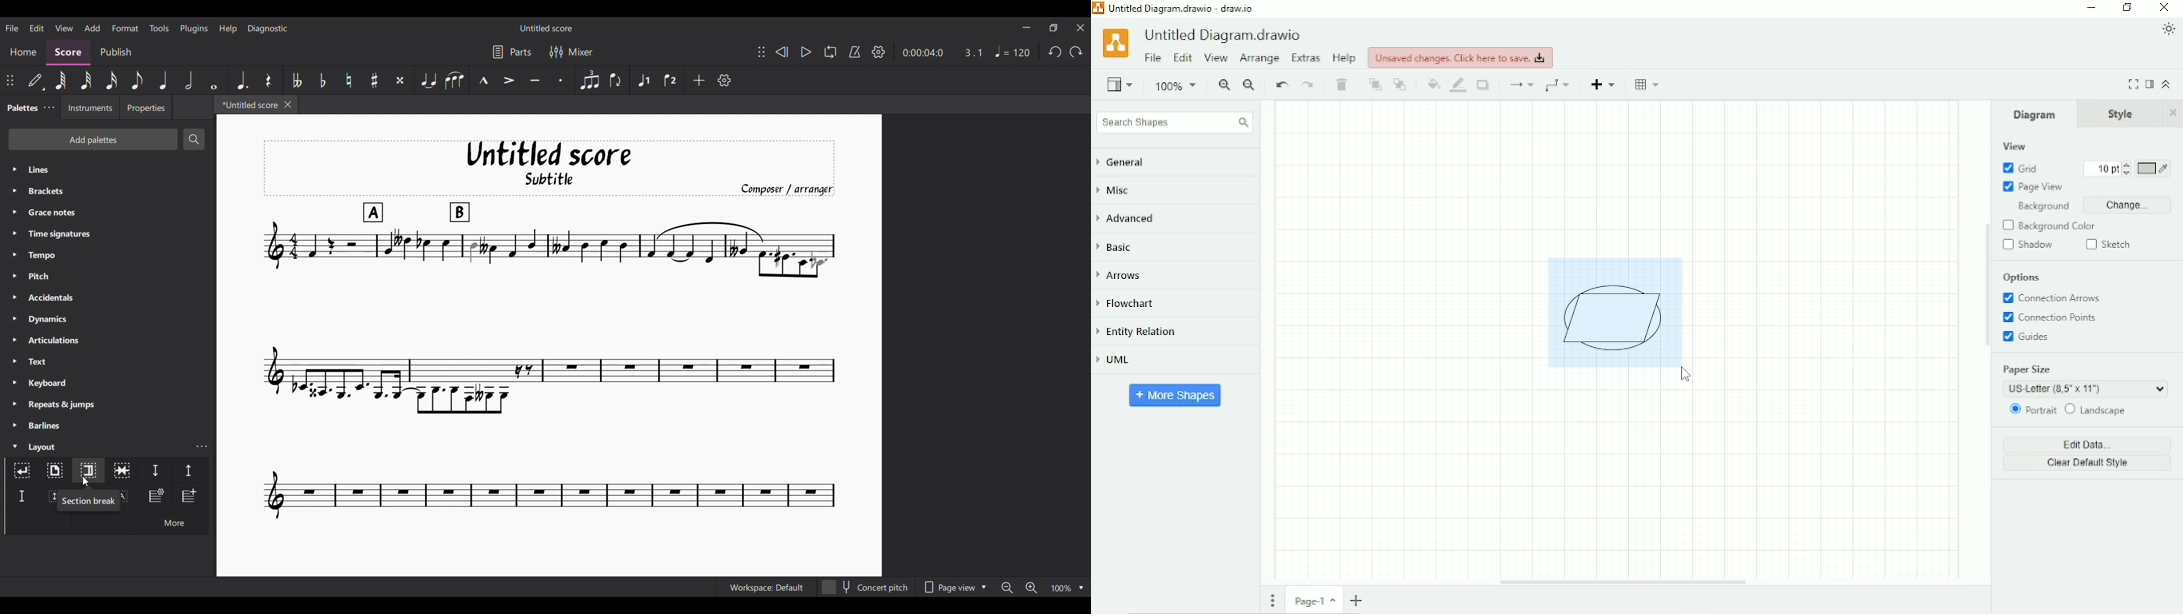  What do you see at coordinates (2088, 464) in the screenshot?
I see `Clear default style` at bounding box center [2088, 464].